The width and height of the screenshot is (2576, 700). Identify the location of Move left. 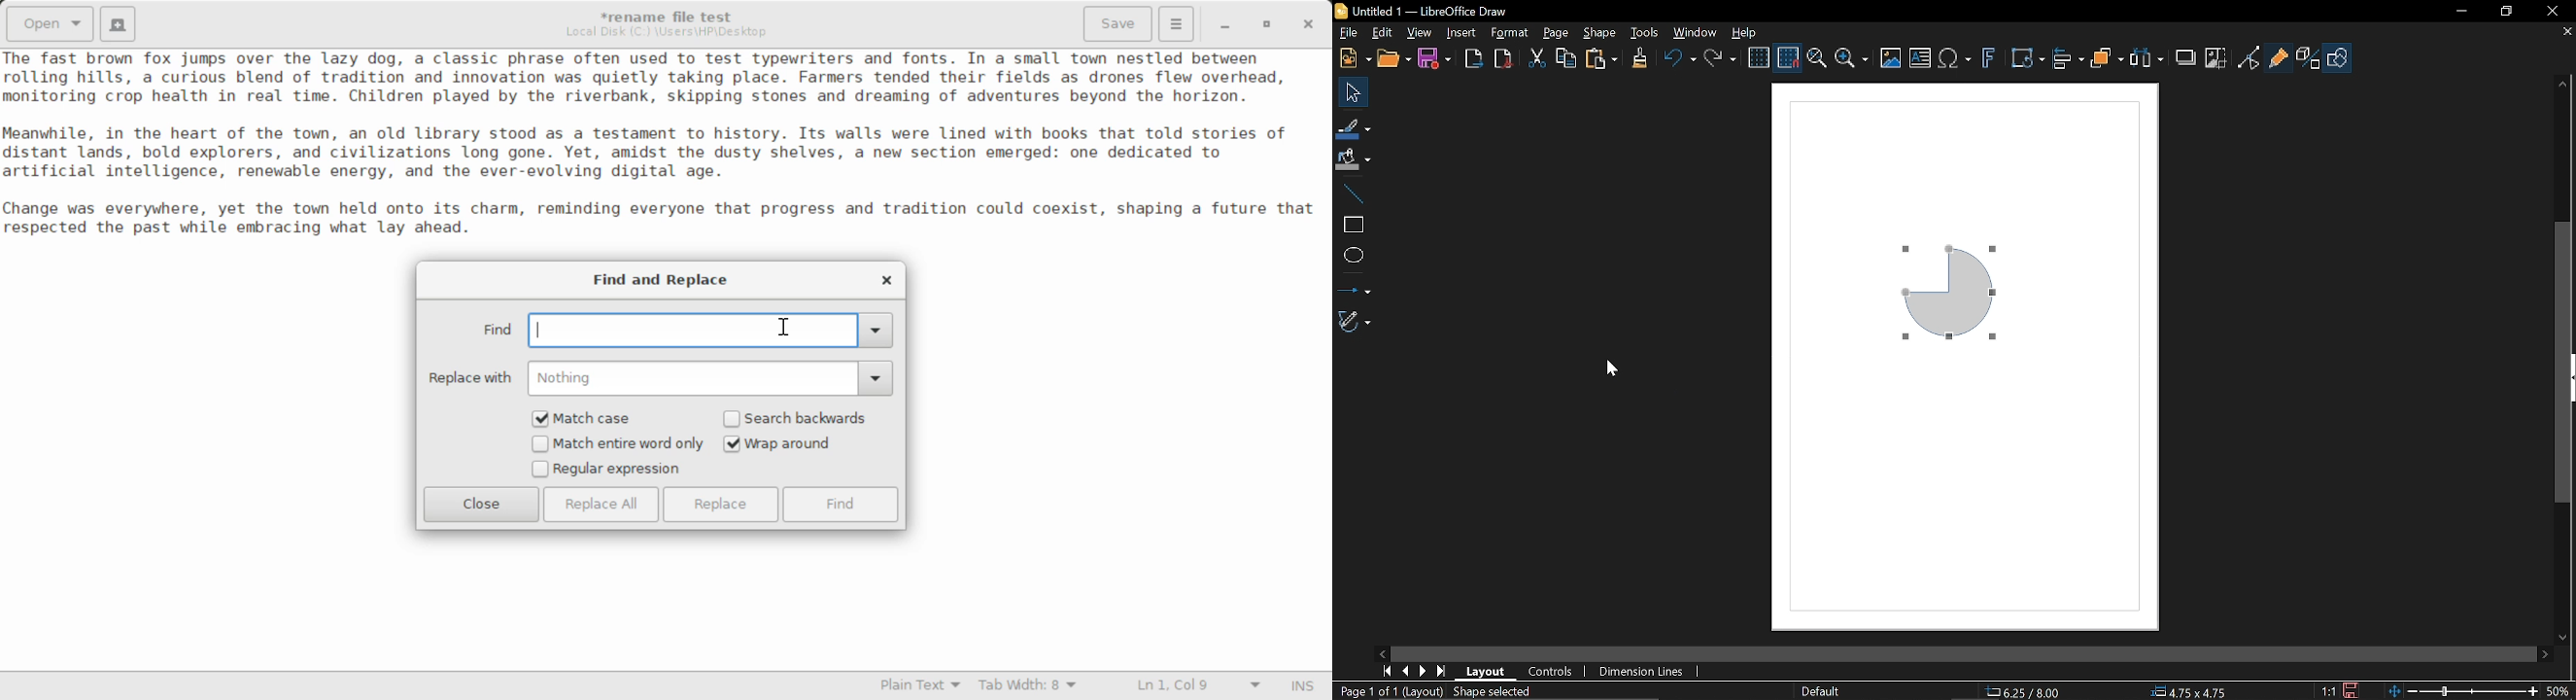
(1382, 654).